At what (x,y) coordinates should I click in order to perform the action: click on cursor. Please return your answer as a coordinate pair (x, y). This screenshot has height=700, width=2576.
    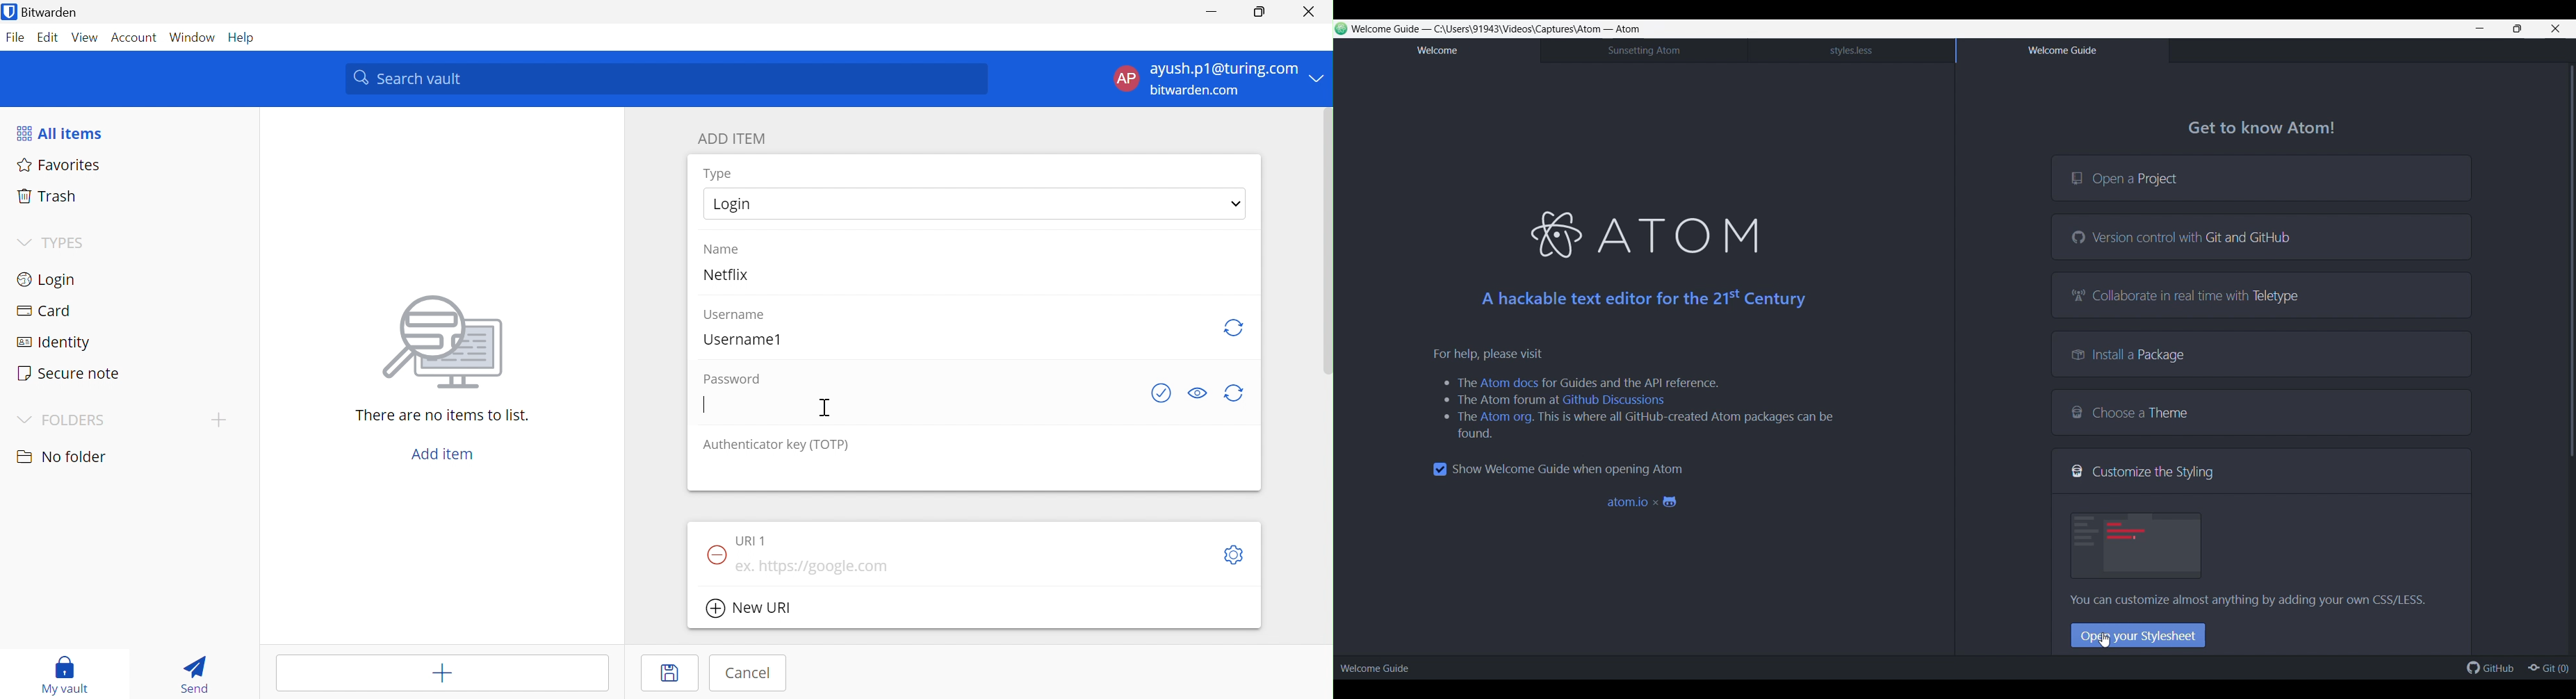
    Looking at the image, I should click on (2106, 641).